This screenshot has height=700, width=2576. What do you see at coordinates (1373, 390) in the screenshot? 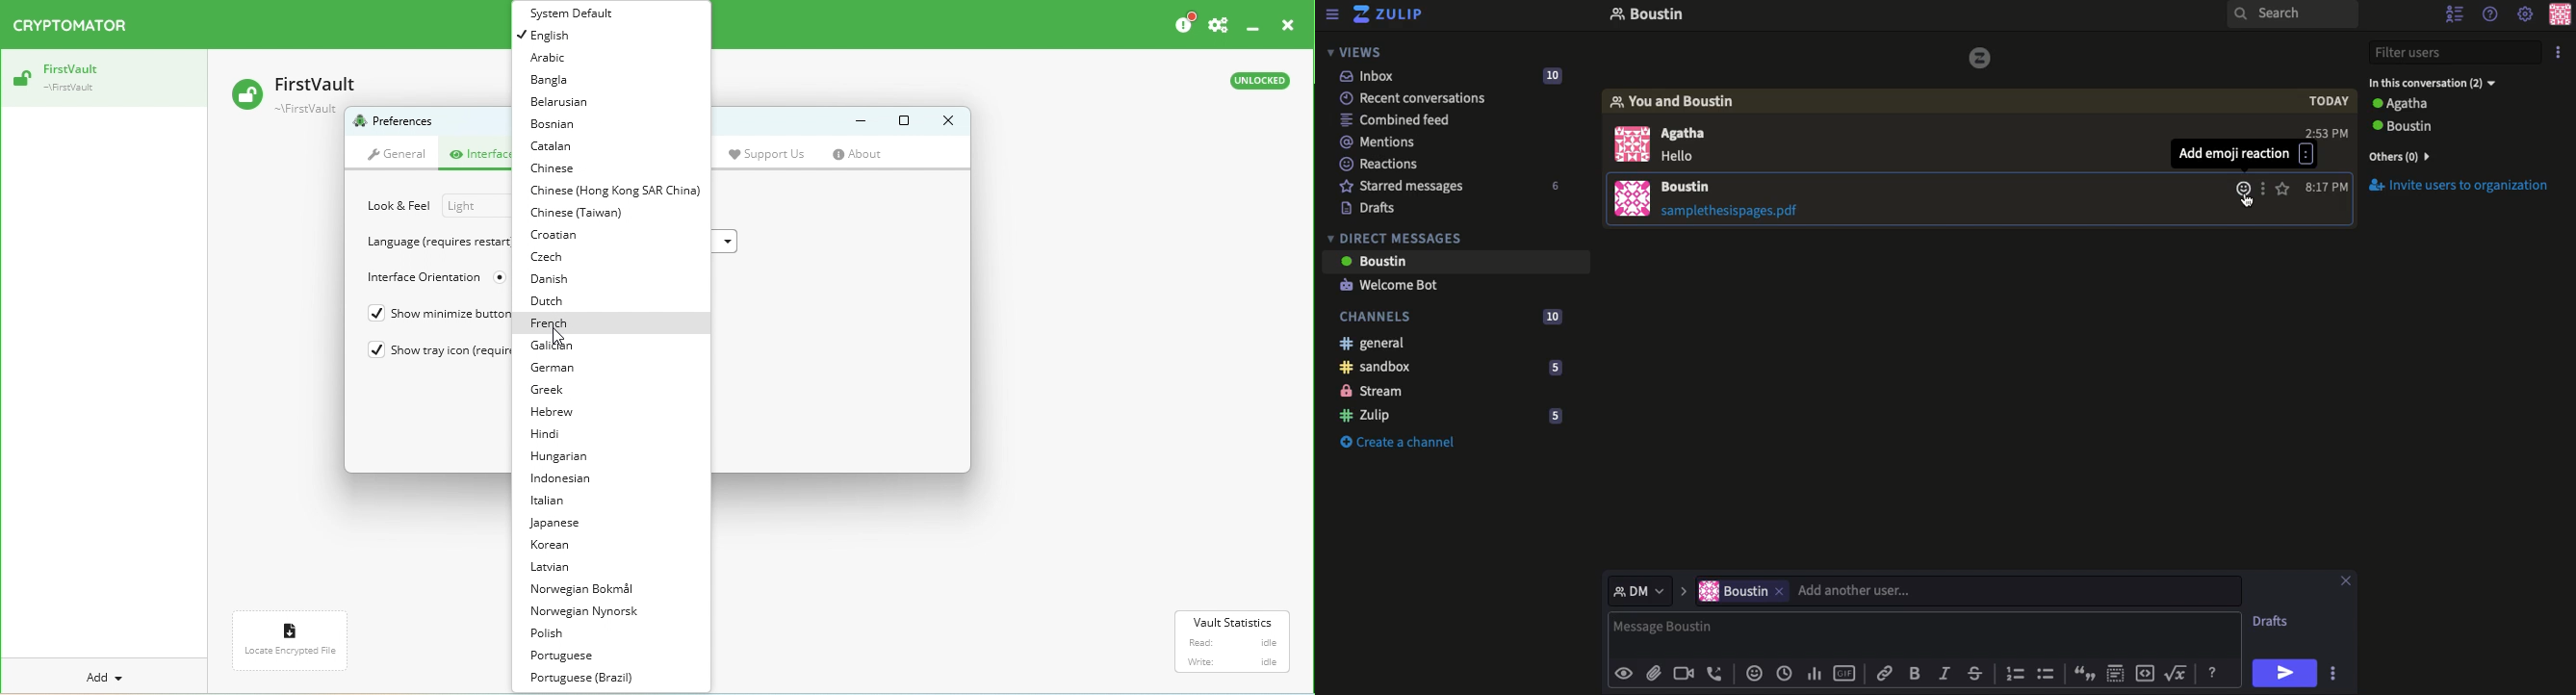
I see `Stream` at bounding box center [1373, 390].